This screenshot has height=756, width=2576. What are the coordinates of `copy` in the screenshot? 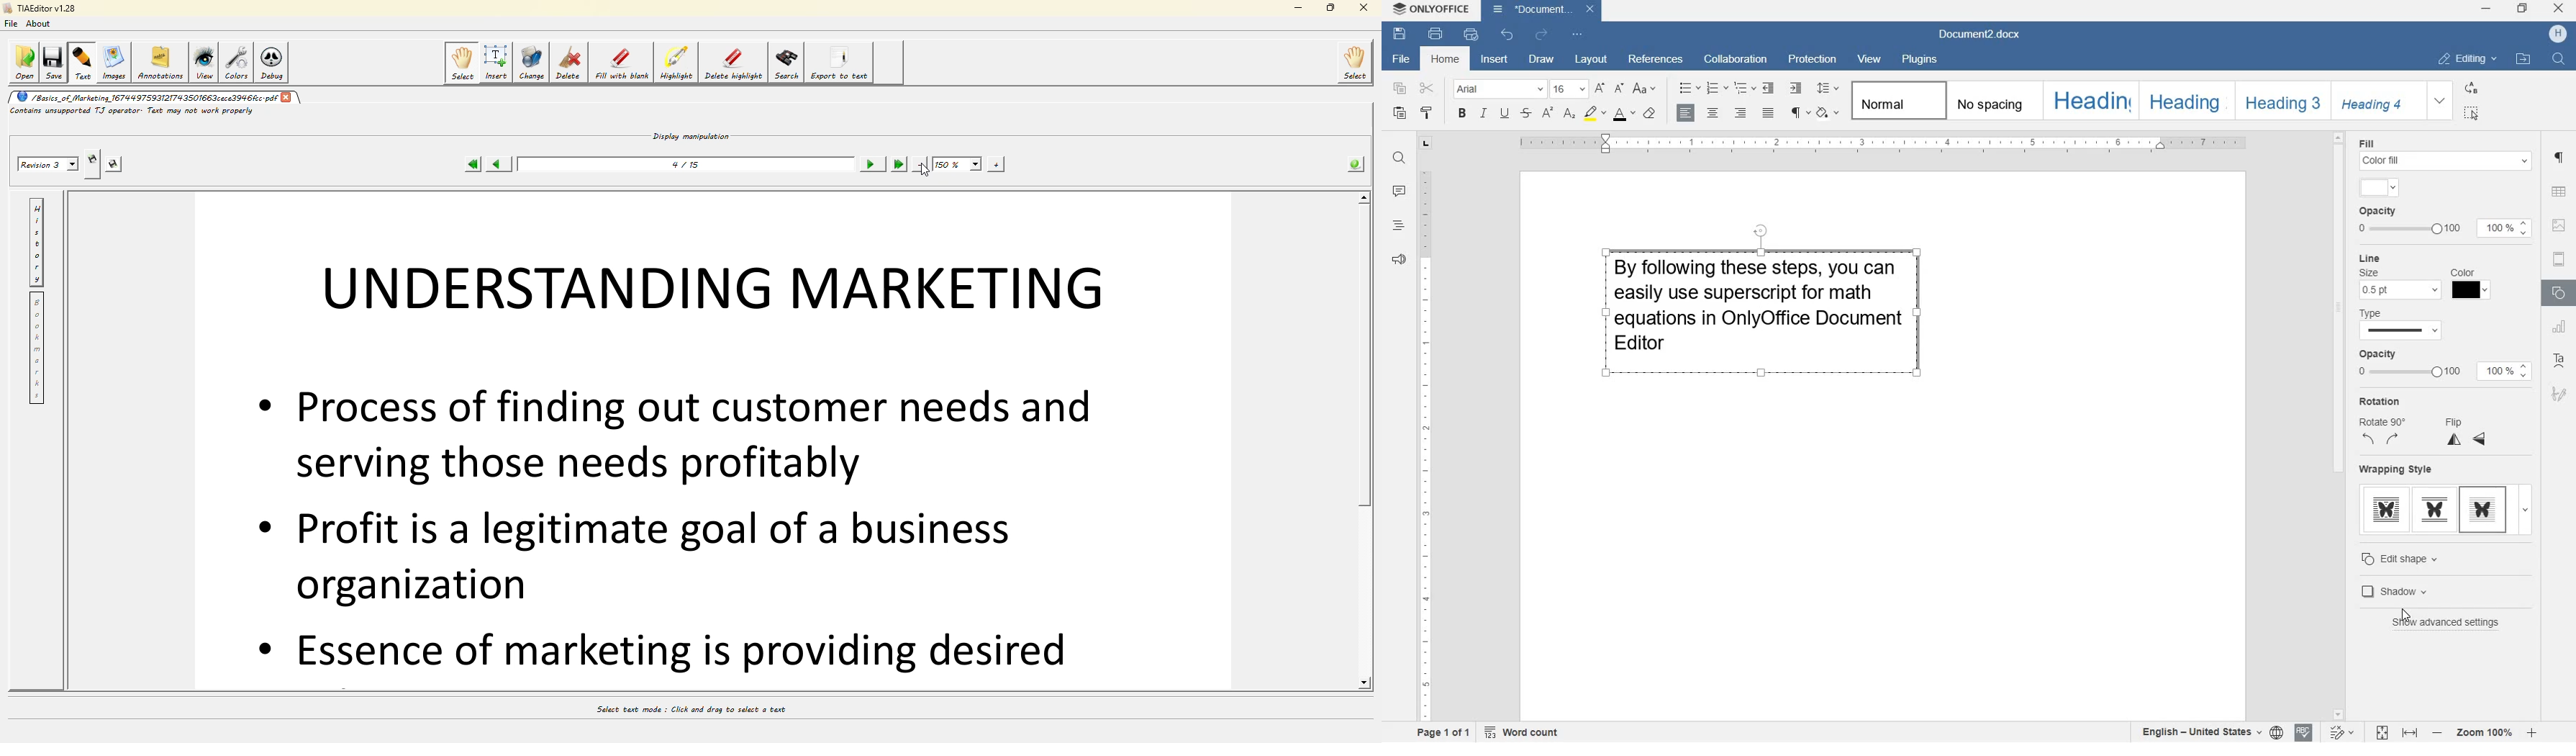 It's located at (1400, 89).